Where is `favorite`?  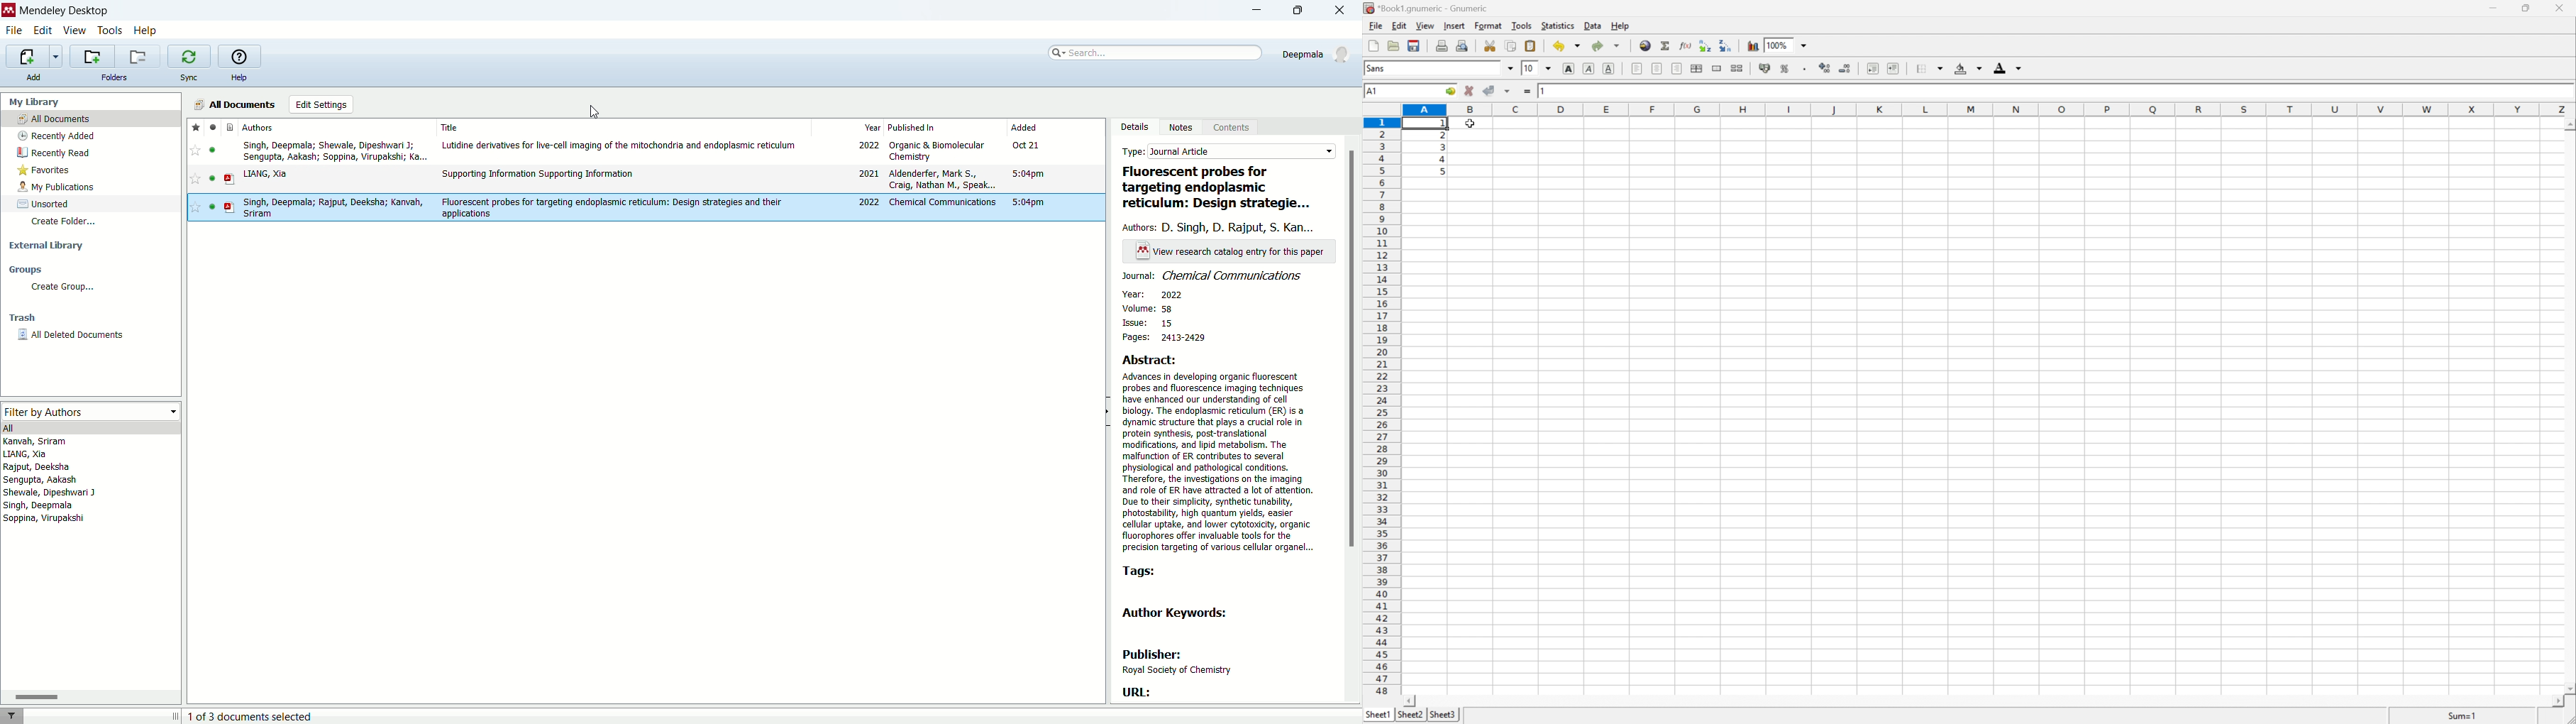
favorite is located at coordinates (196, 151).